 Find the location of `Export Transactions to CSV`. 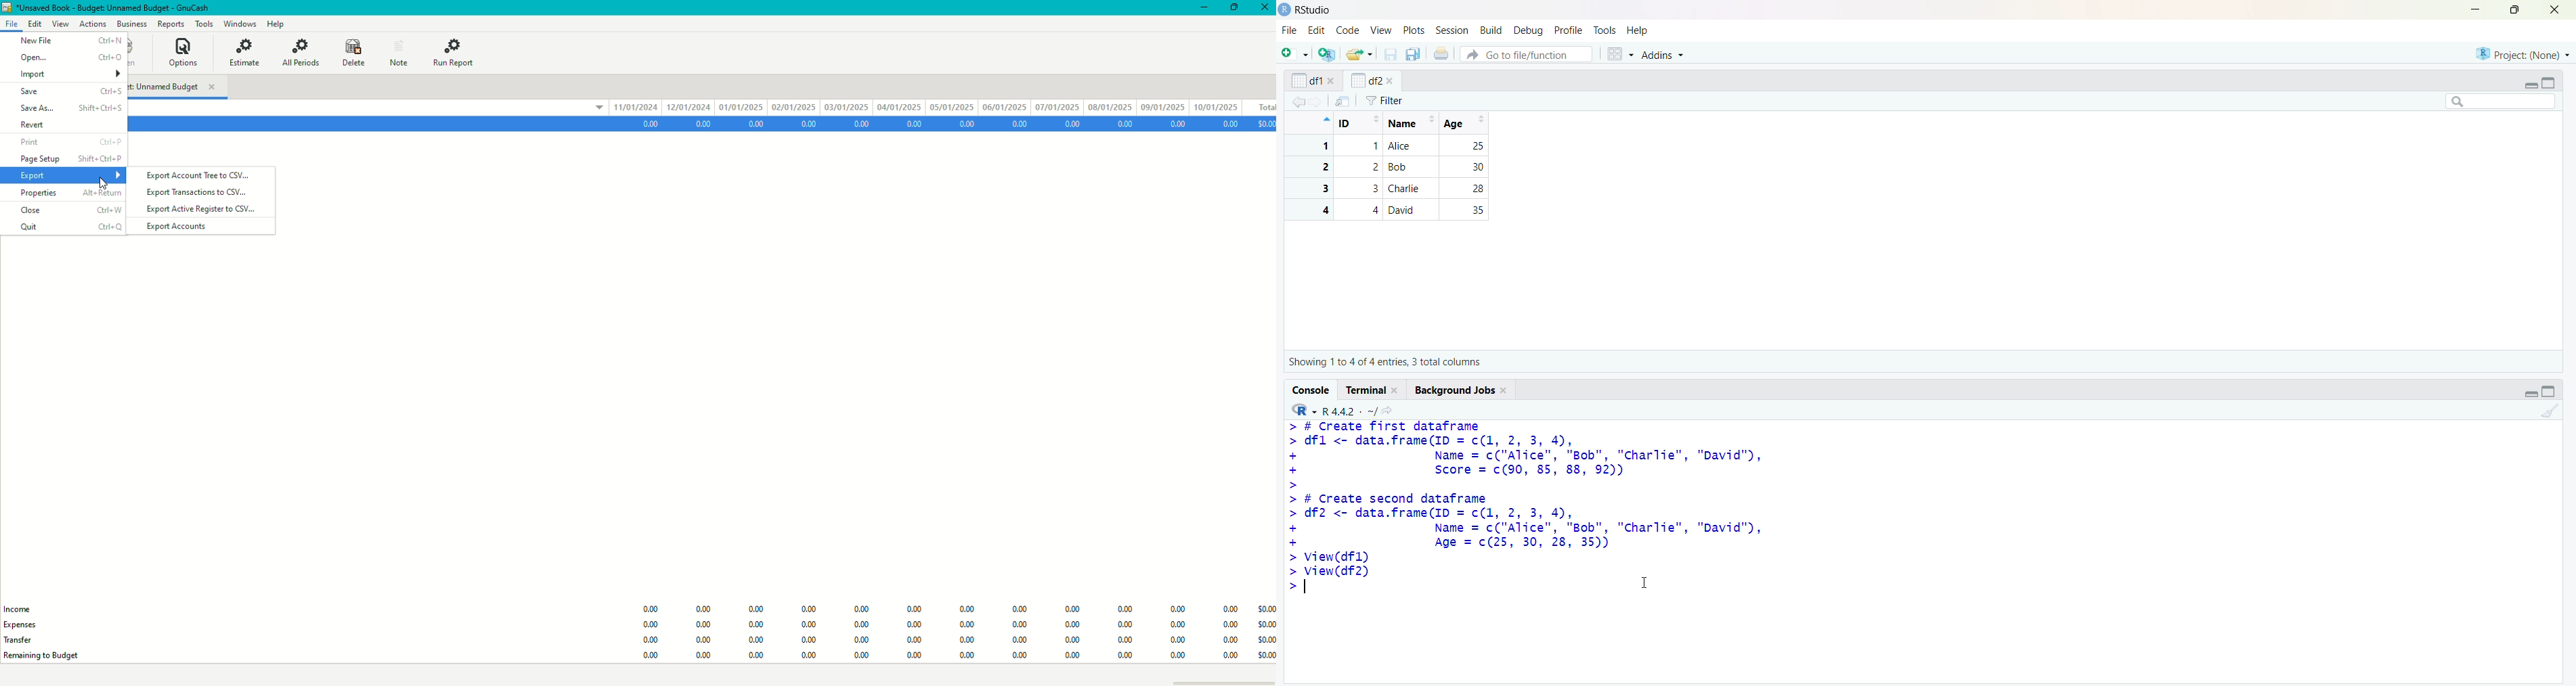

Export Transactions to CSV is located at coordinates (200, 194).